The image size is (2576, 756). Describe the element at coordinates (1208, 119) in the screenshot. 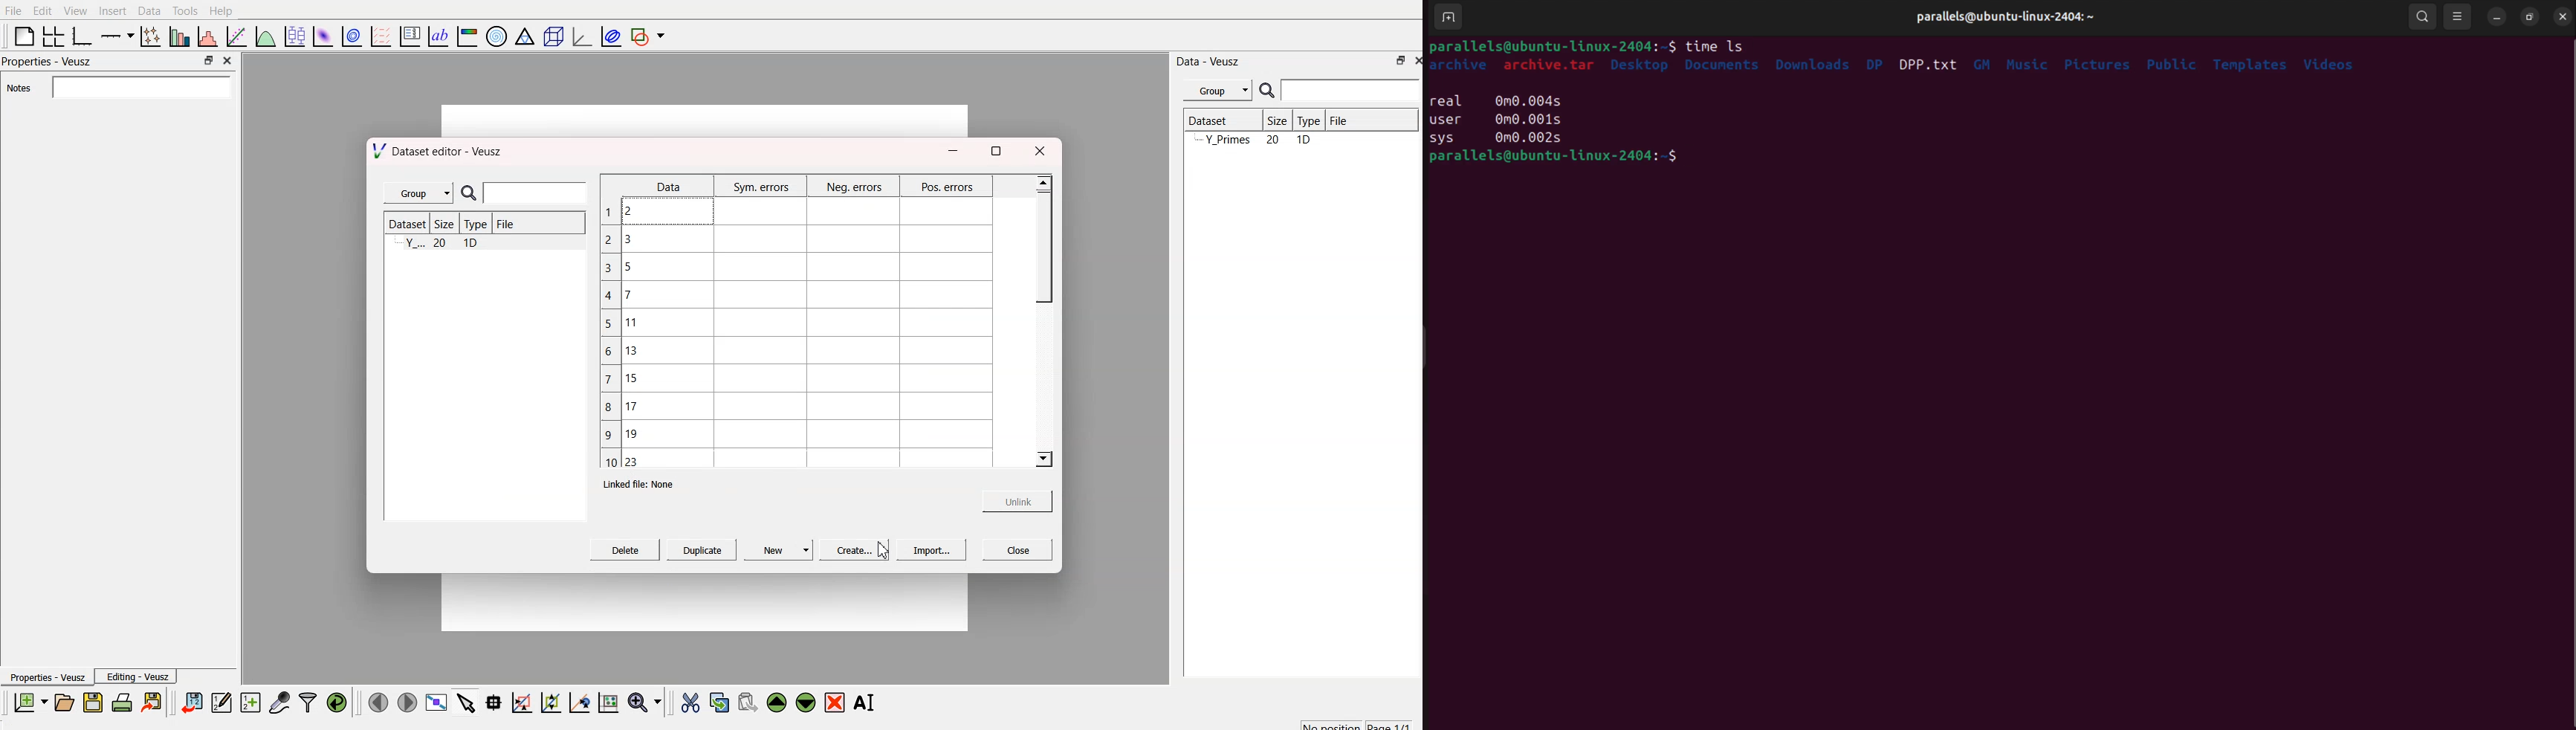

I see `| Dataset` at that location.